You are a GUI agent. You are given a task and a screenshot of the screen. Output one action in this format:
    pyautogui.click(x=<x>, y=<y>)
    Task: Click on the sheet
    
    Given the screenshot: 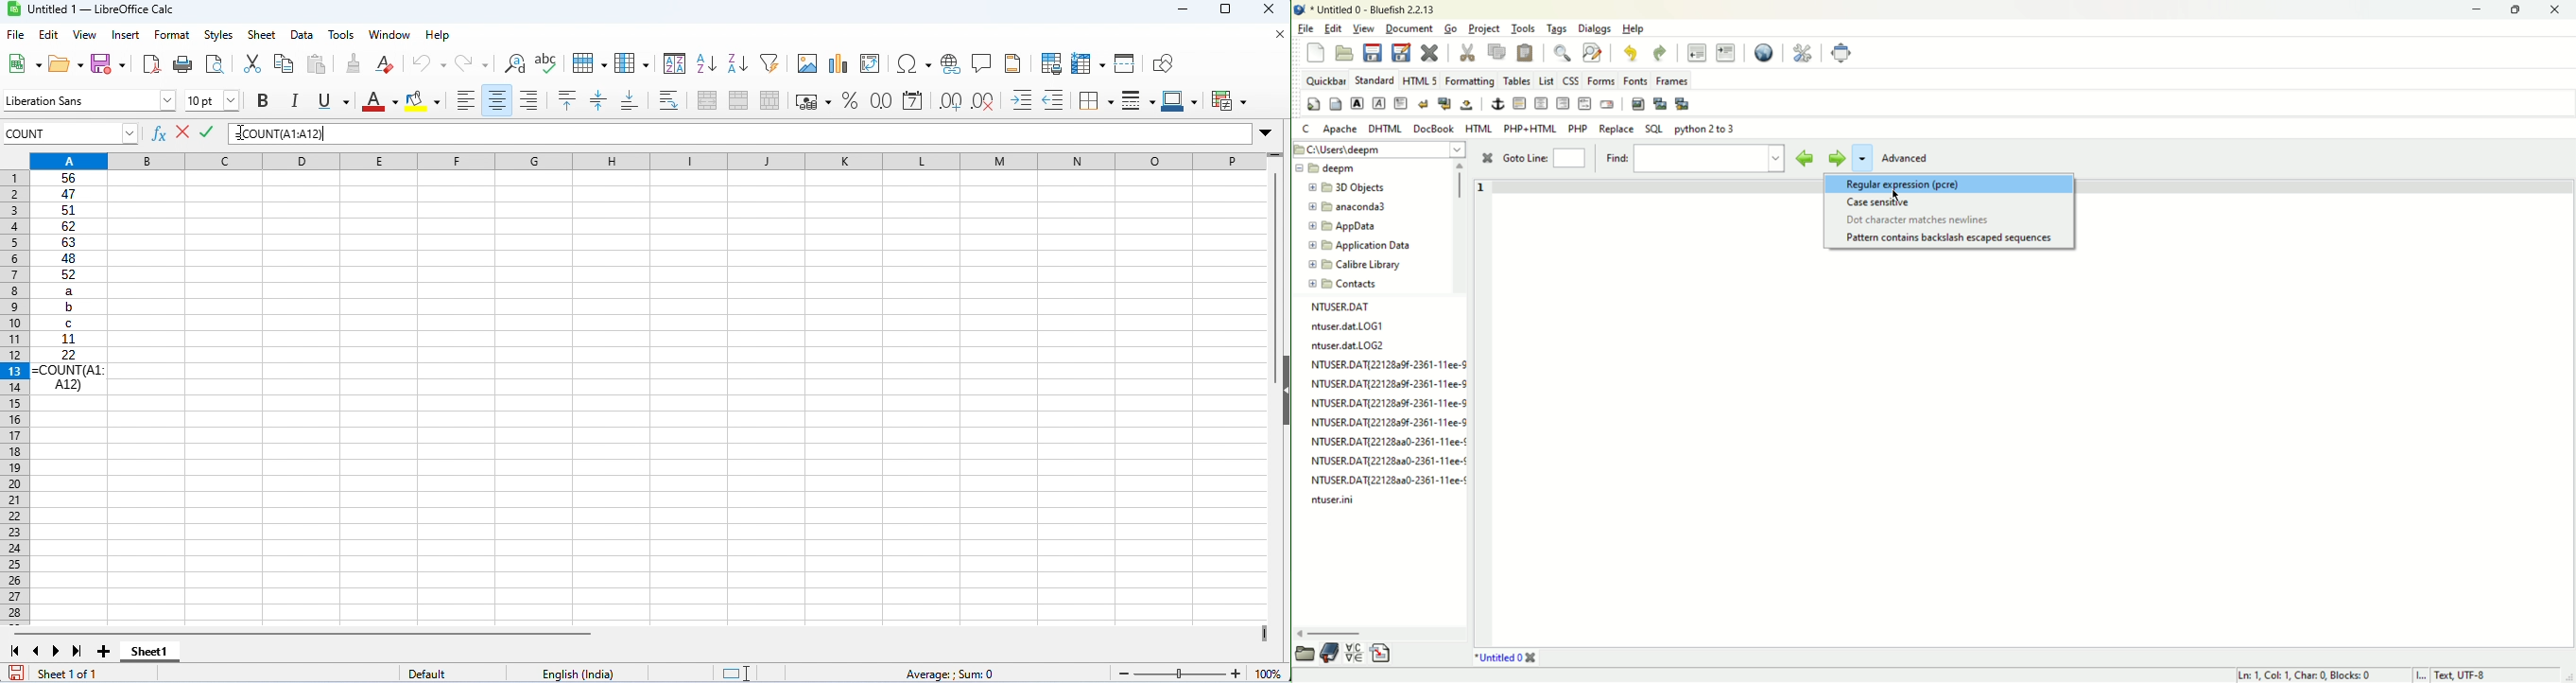 What is the action you would take?
    pyautogui.click(x=262, y=34)
    